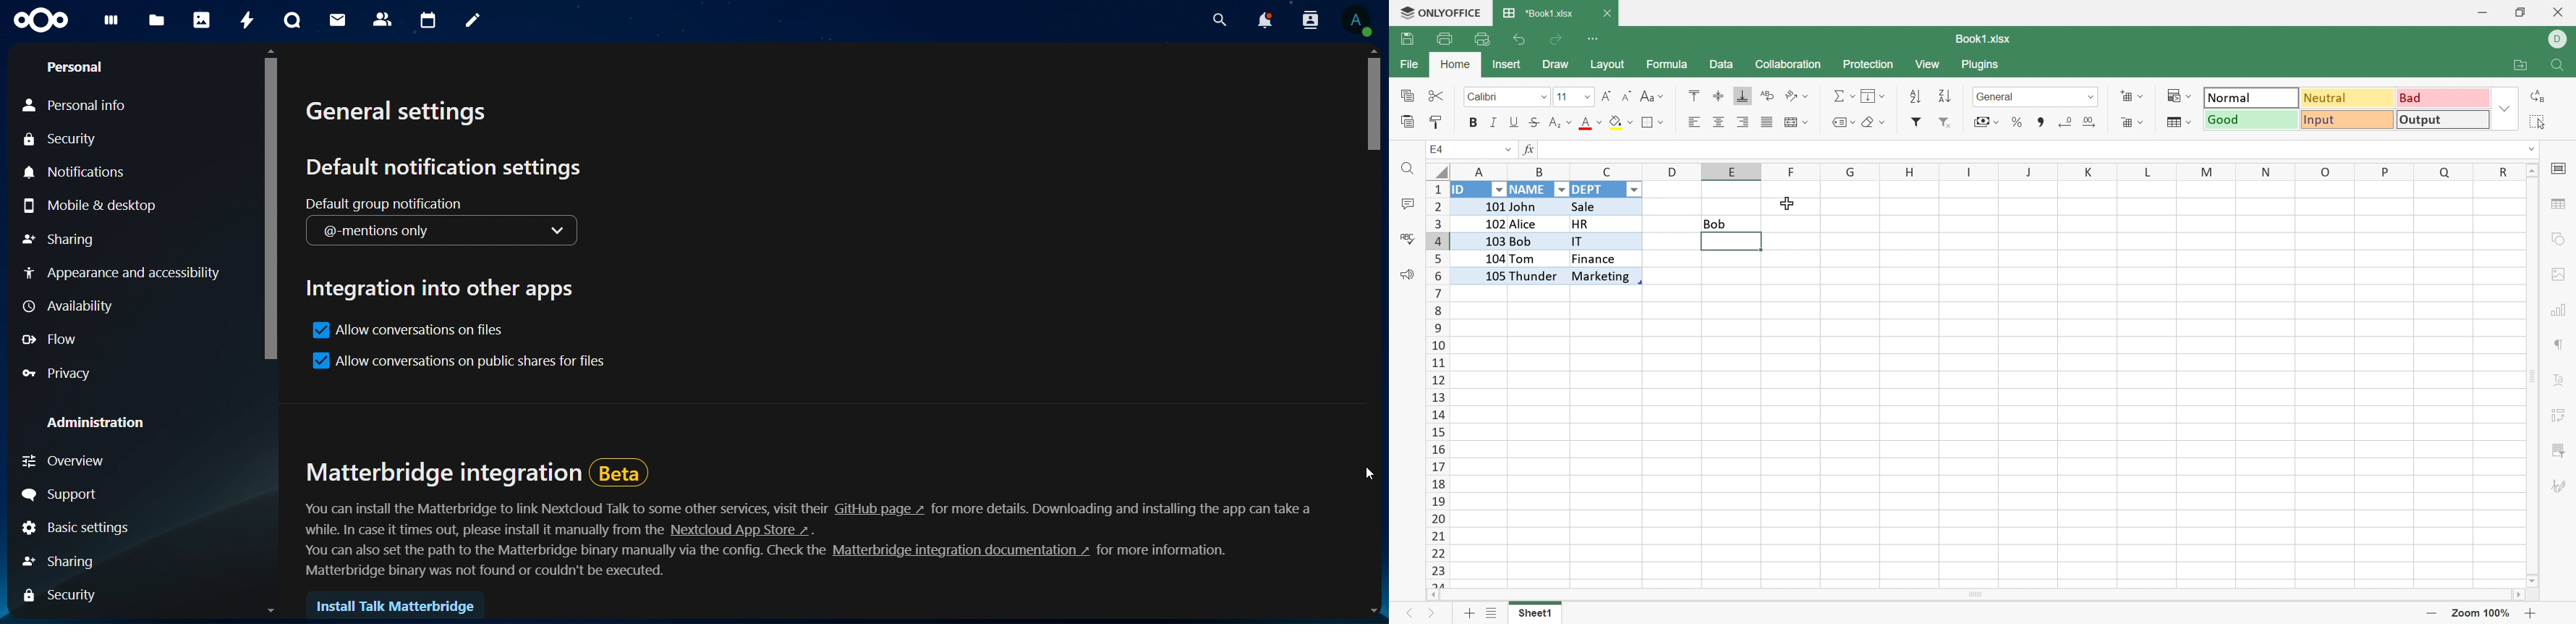  I want to click on Protection, so click(1870, 62).